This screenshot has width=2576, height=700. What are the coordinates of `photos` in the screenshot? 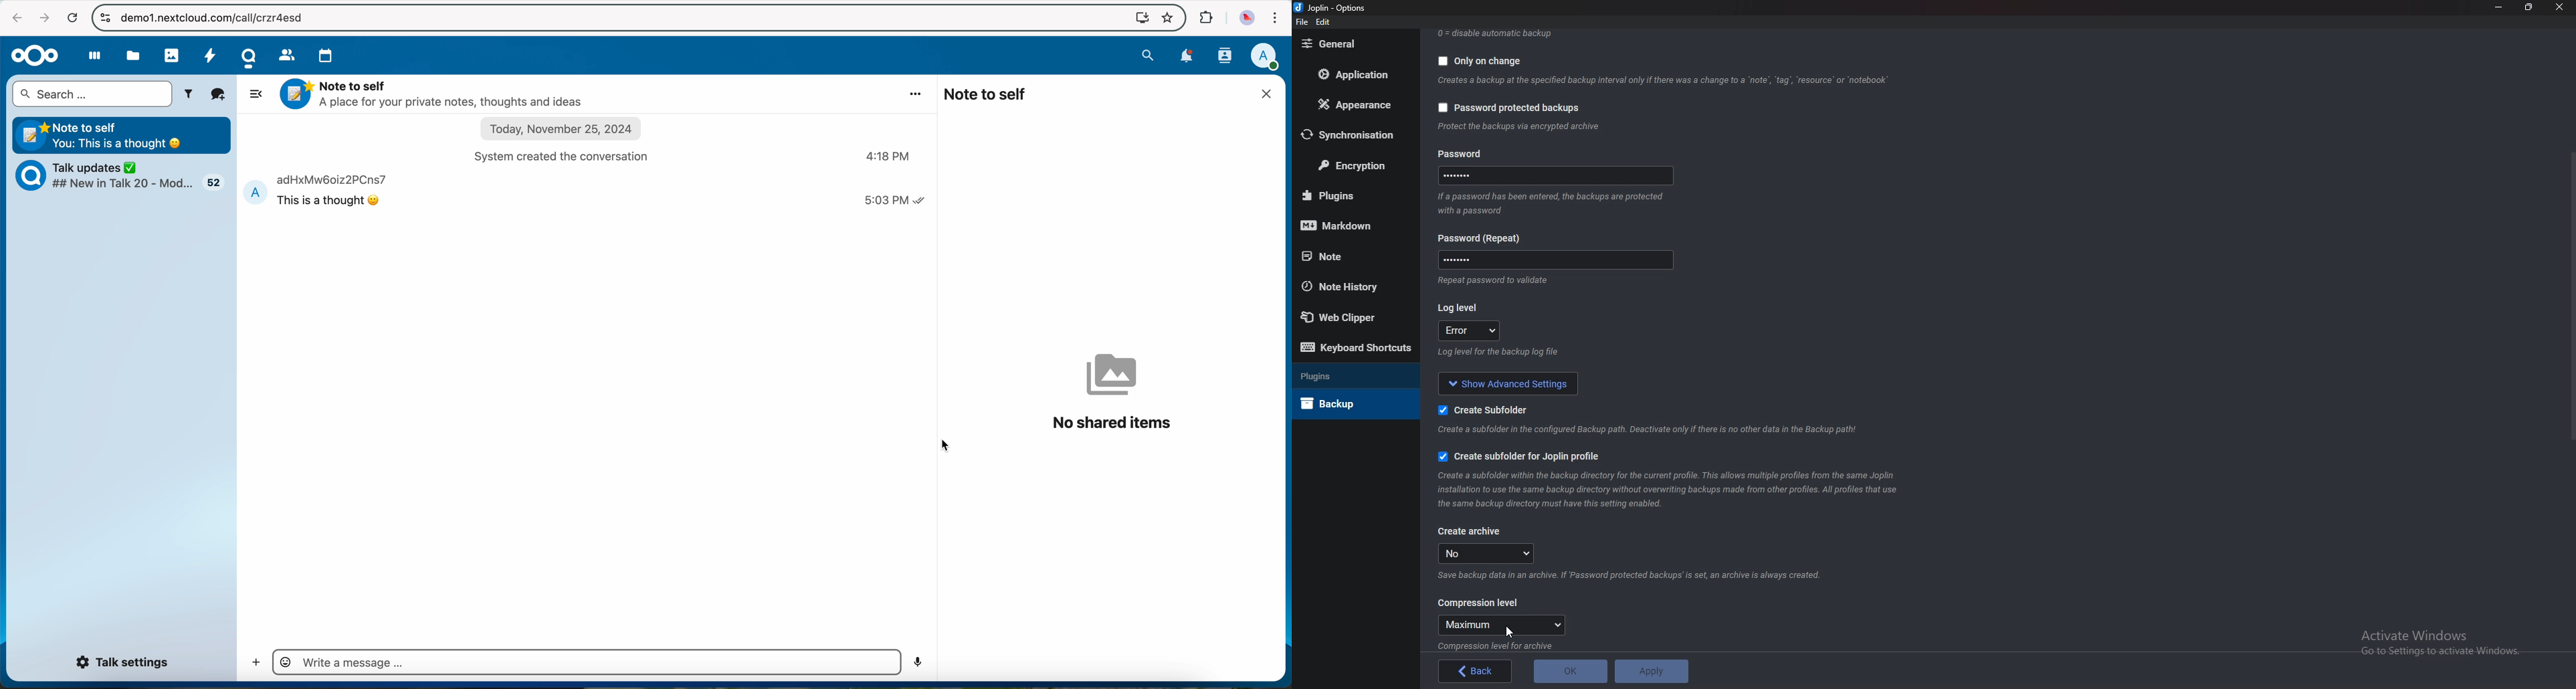 It's located at (171, 54).